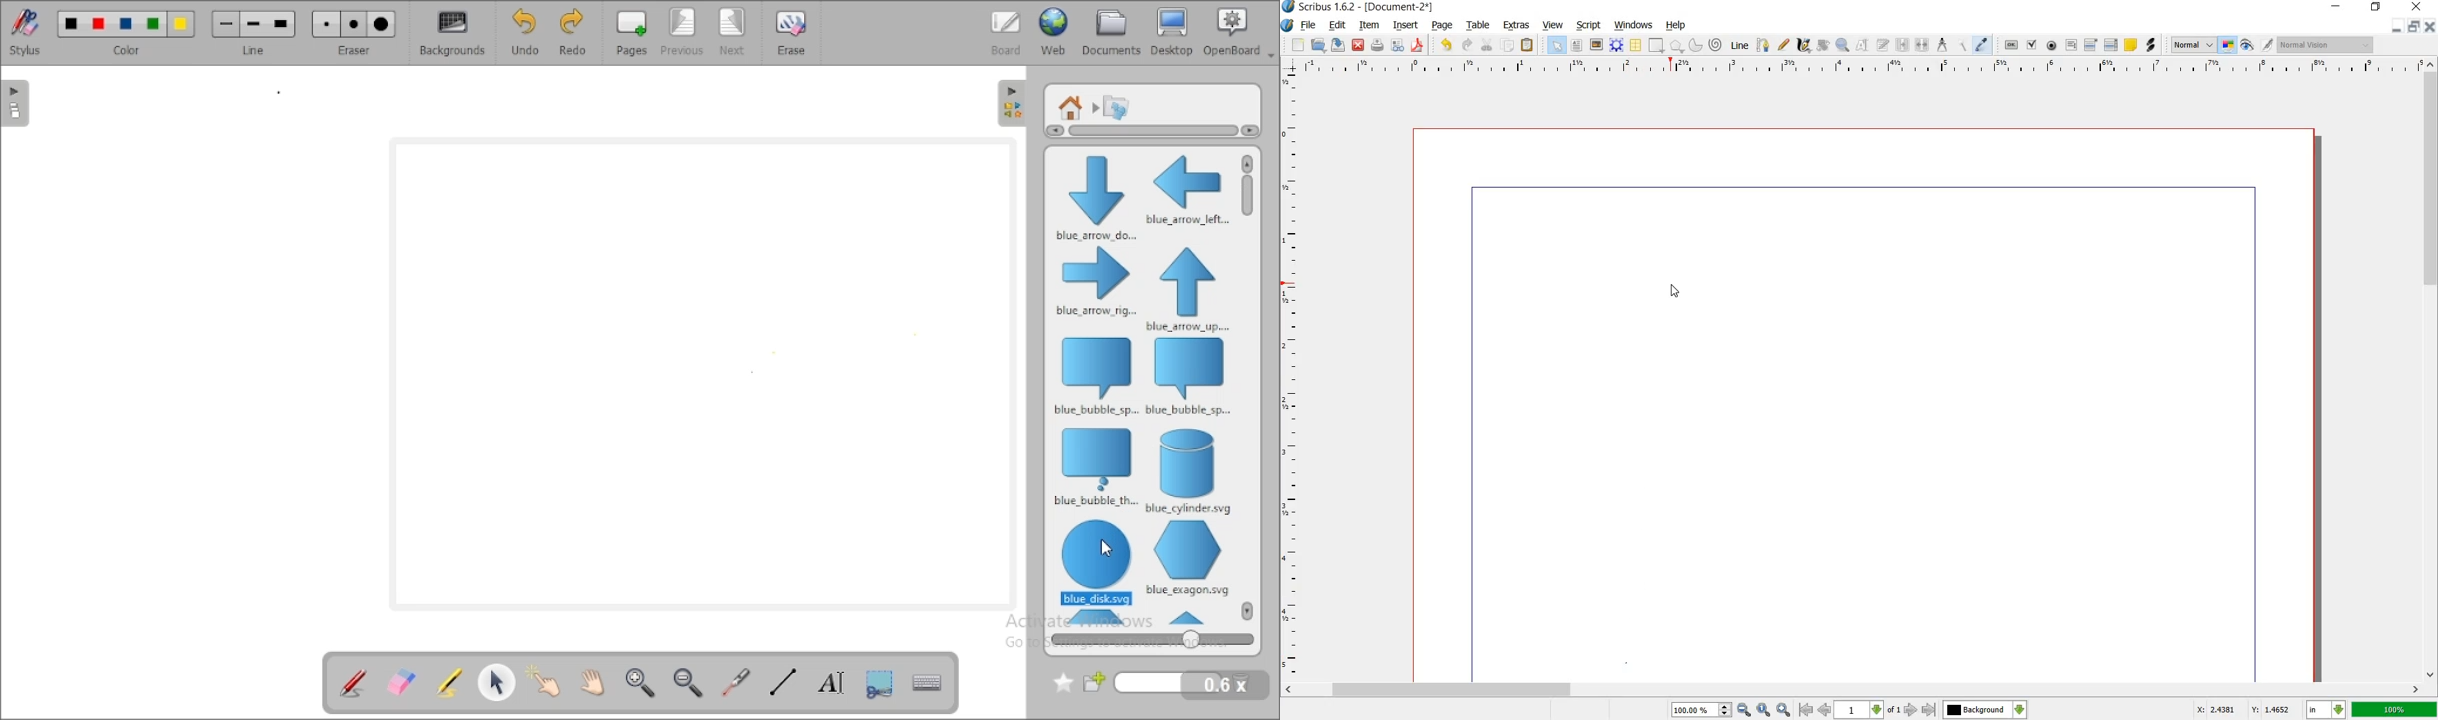 The width and height of the screenshot is (2464, 728). What do you see at coordinates (1637, 46) in the screenshot?
I see `TABLE` at bounding box center [1637, 46].